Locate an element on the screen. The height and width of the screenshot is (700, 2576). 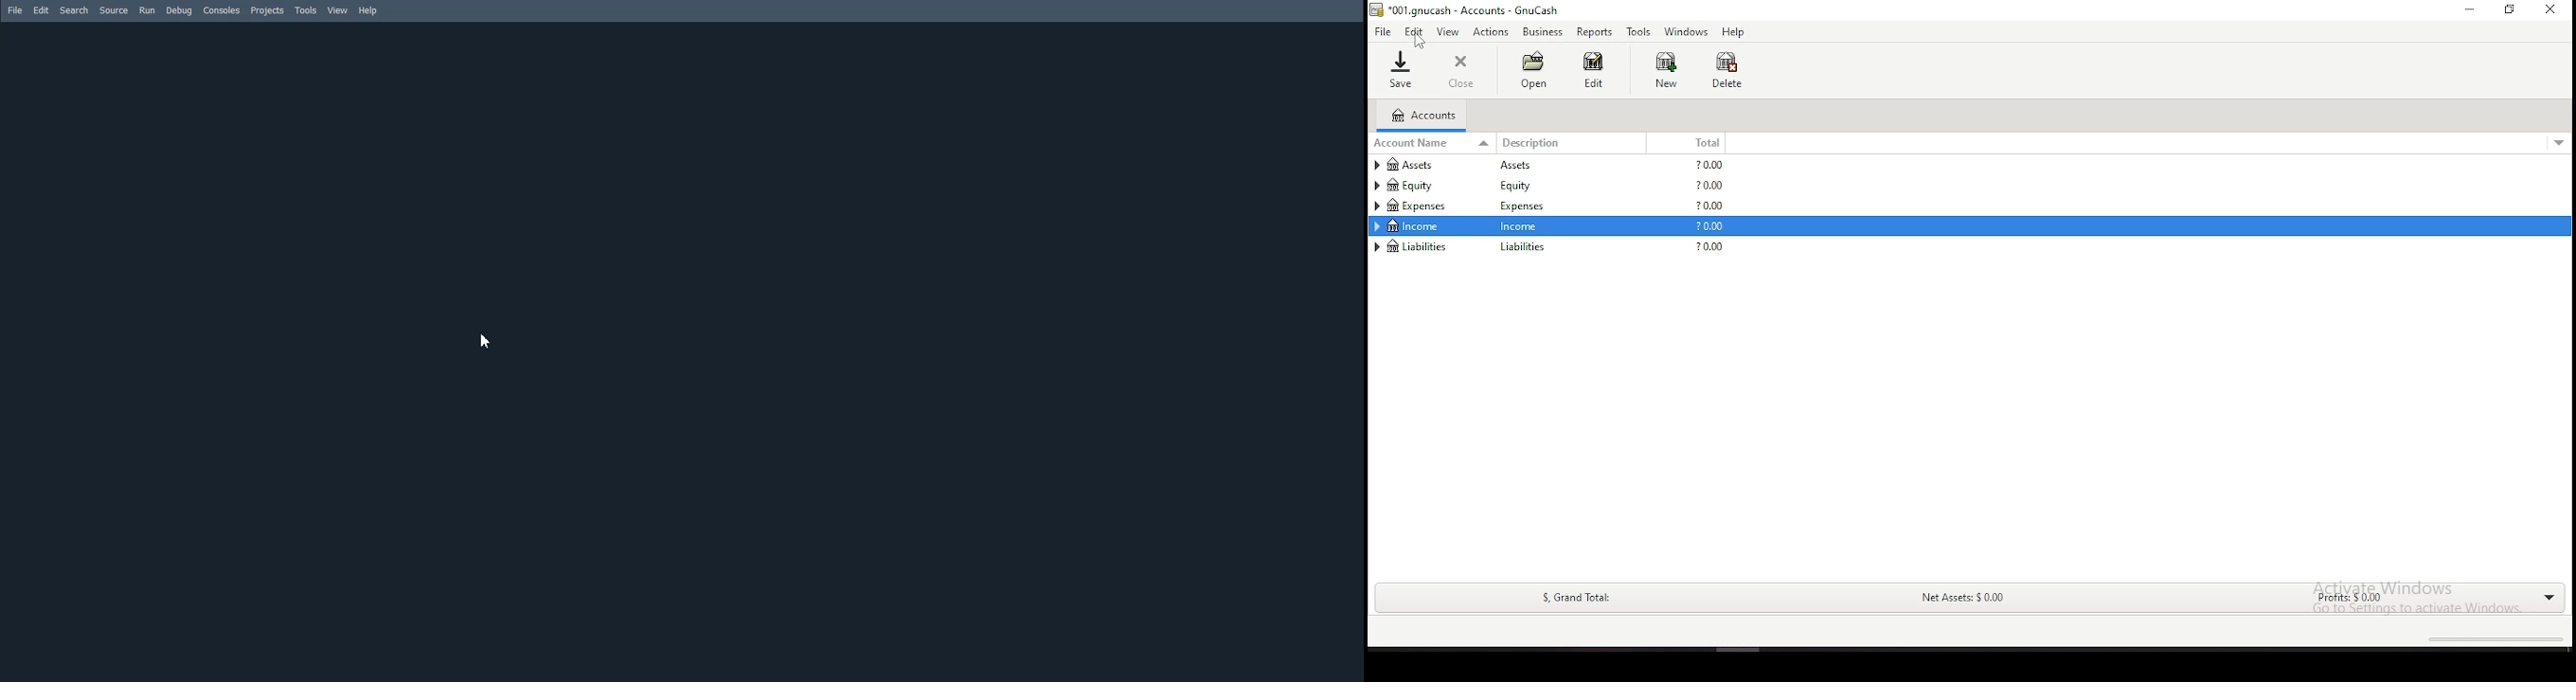
Source is located at coordinates (114, 10).